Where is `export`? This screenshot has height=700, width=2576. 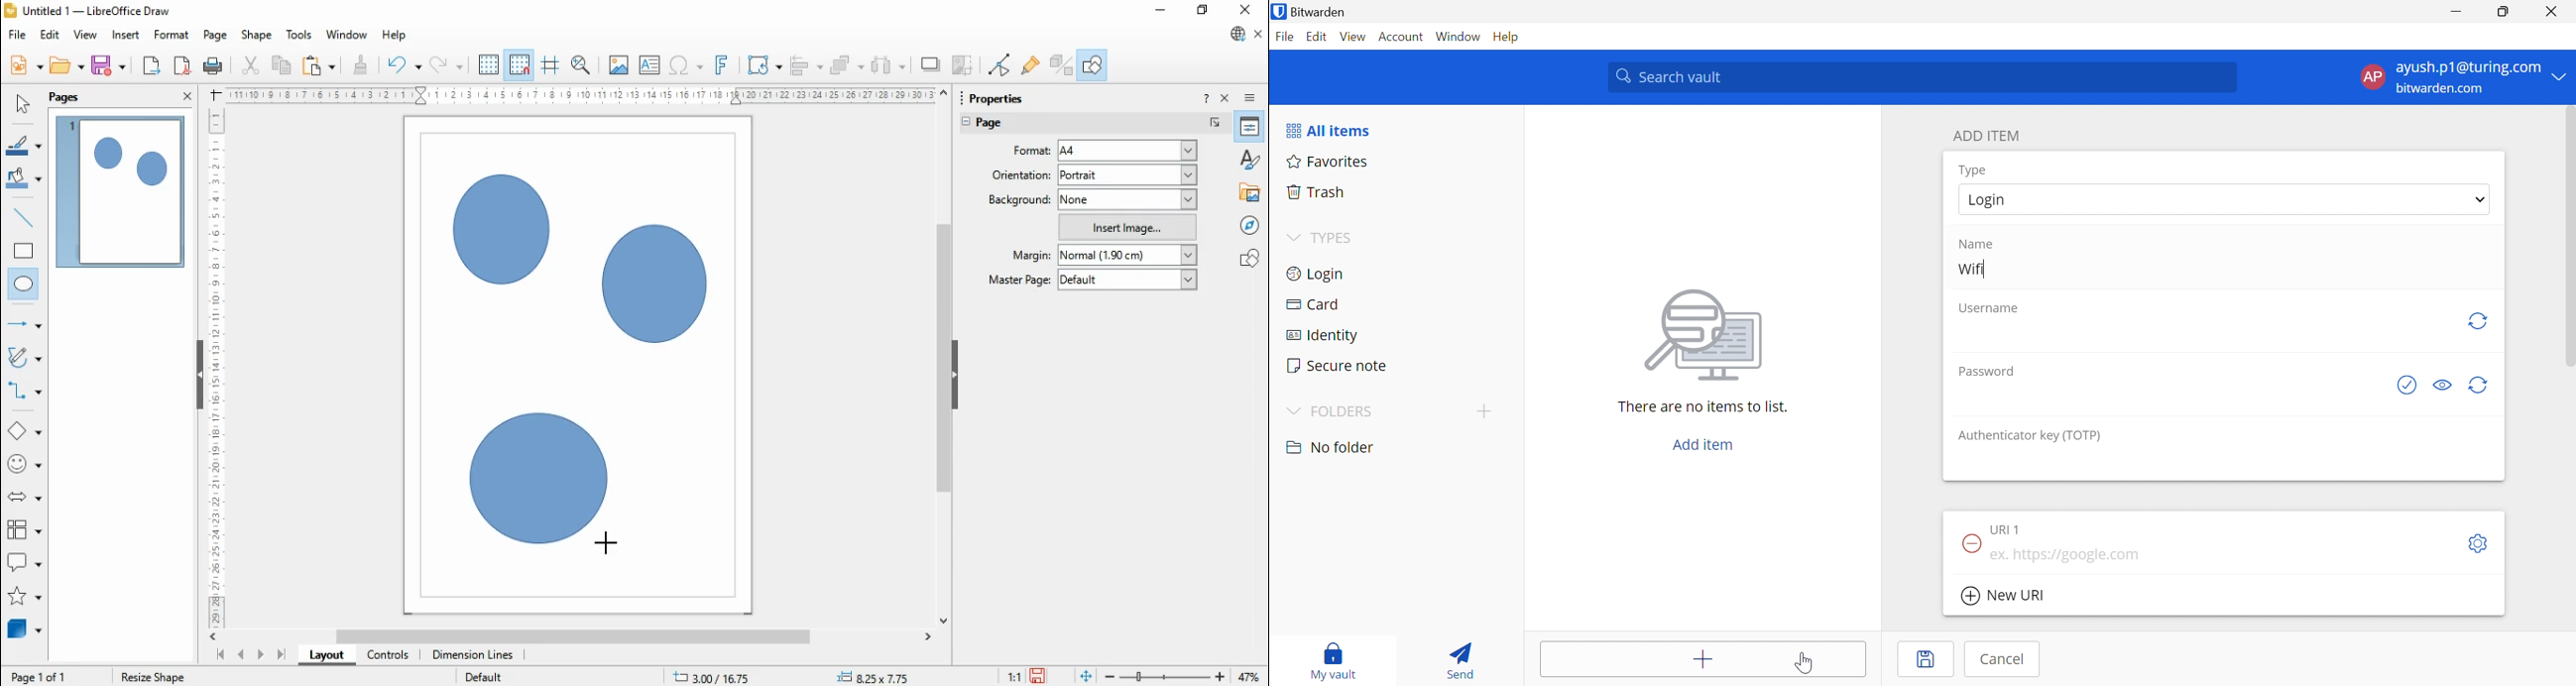
export is located at coordinates (151, 65).